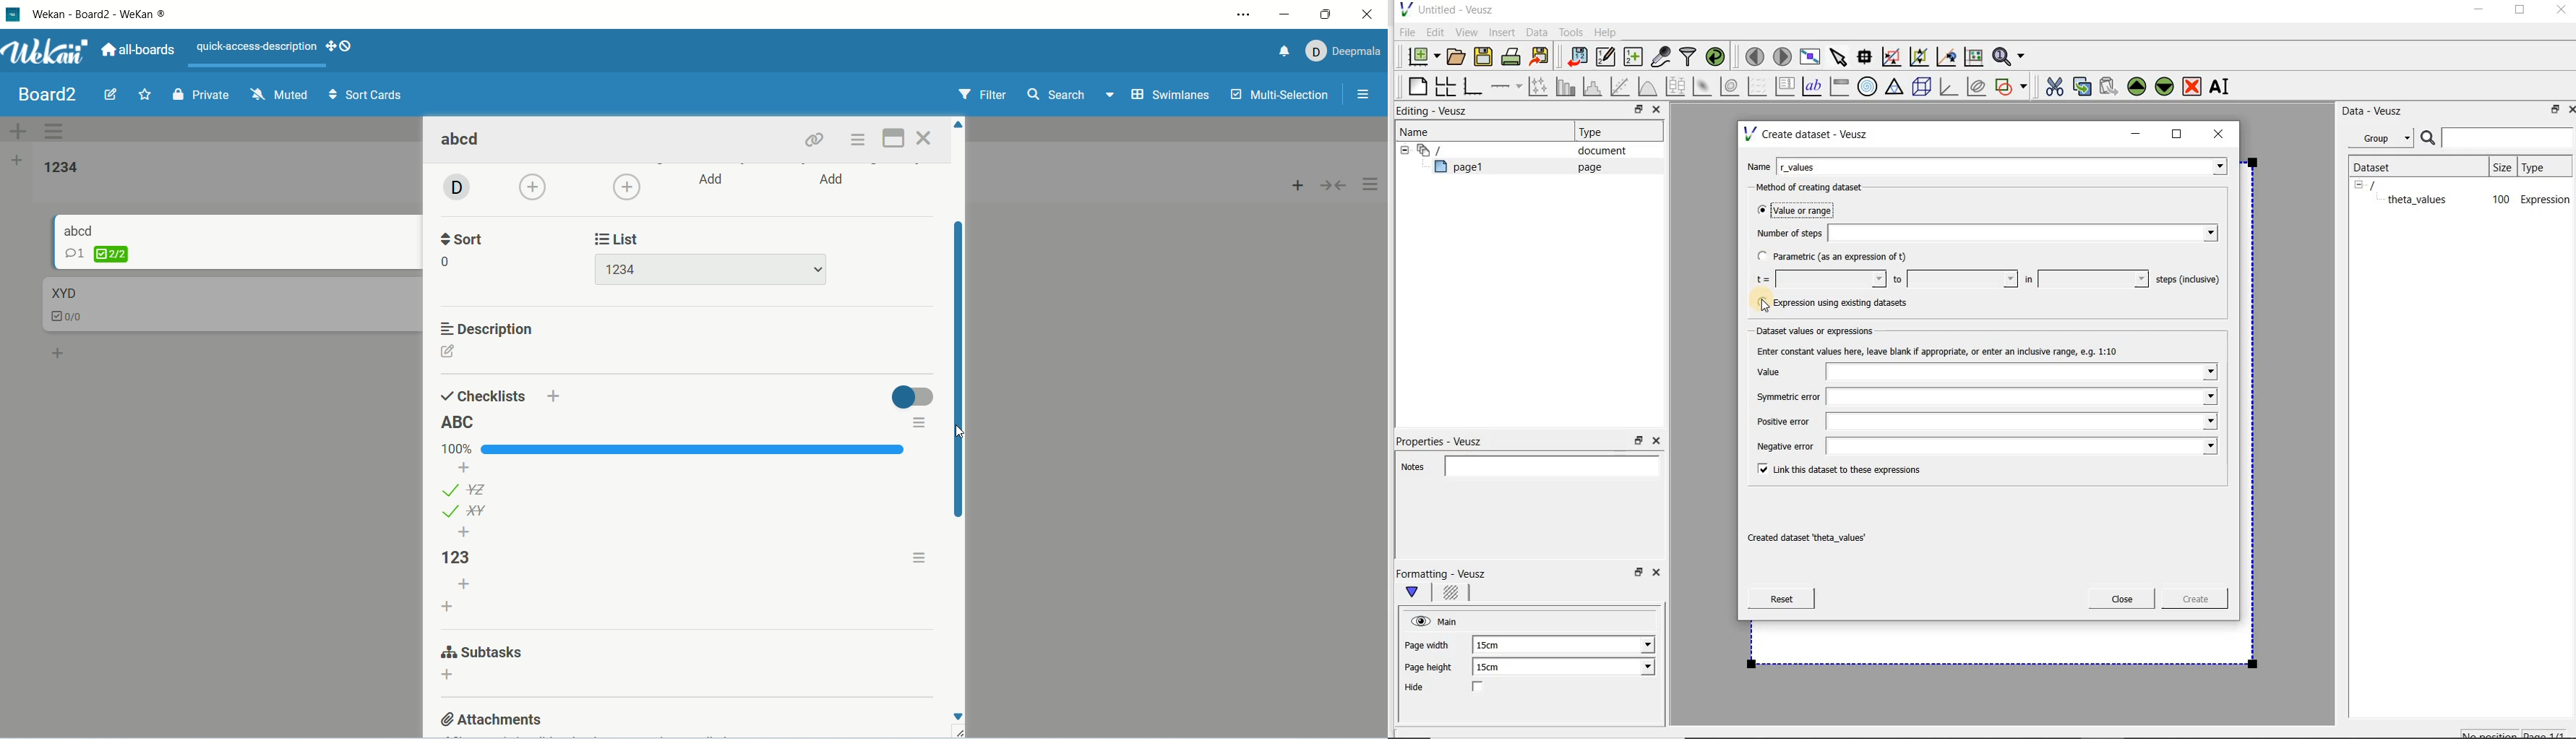 Image resolution: width=2576 pixels, height=756 pixels. I want to click on checklist, so click(73, 318).